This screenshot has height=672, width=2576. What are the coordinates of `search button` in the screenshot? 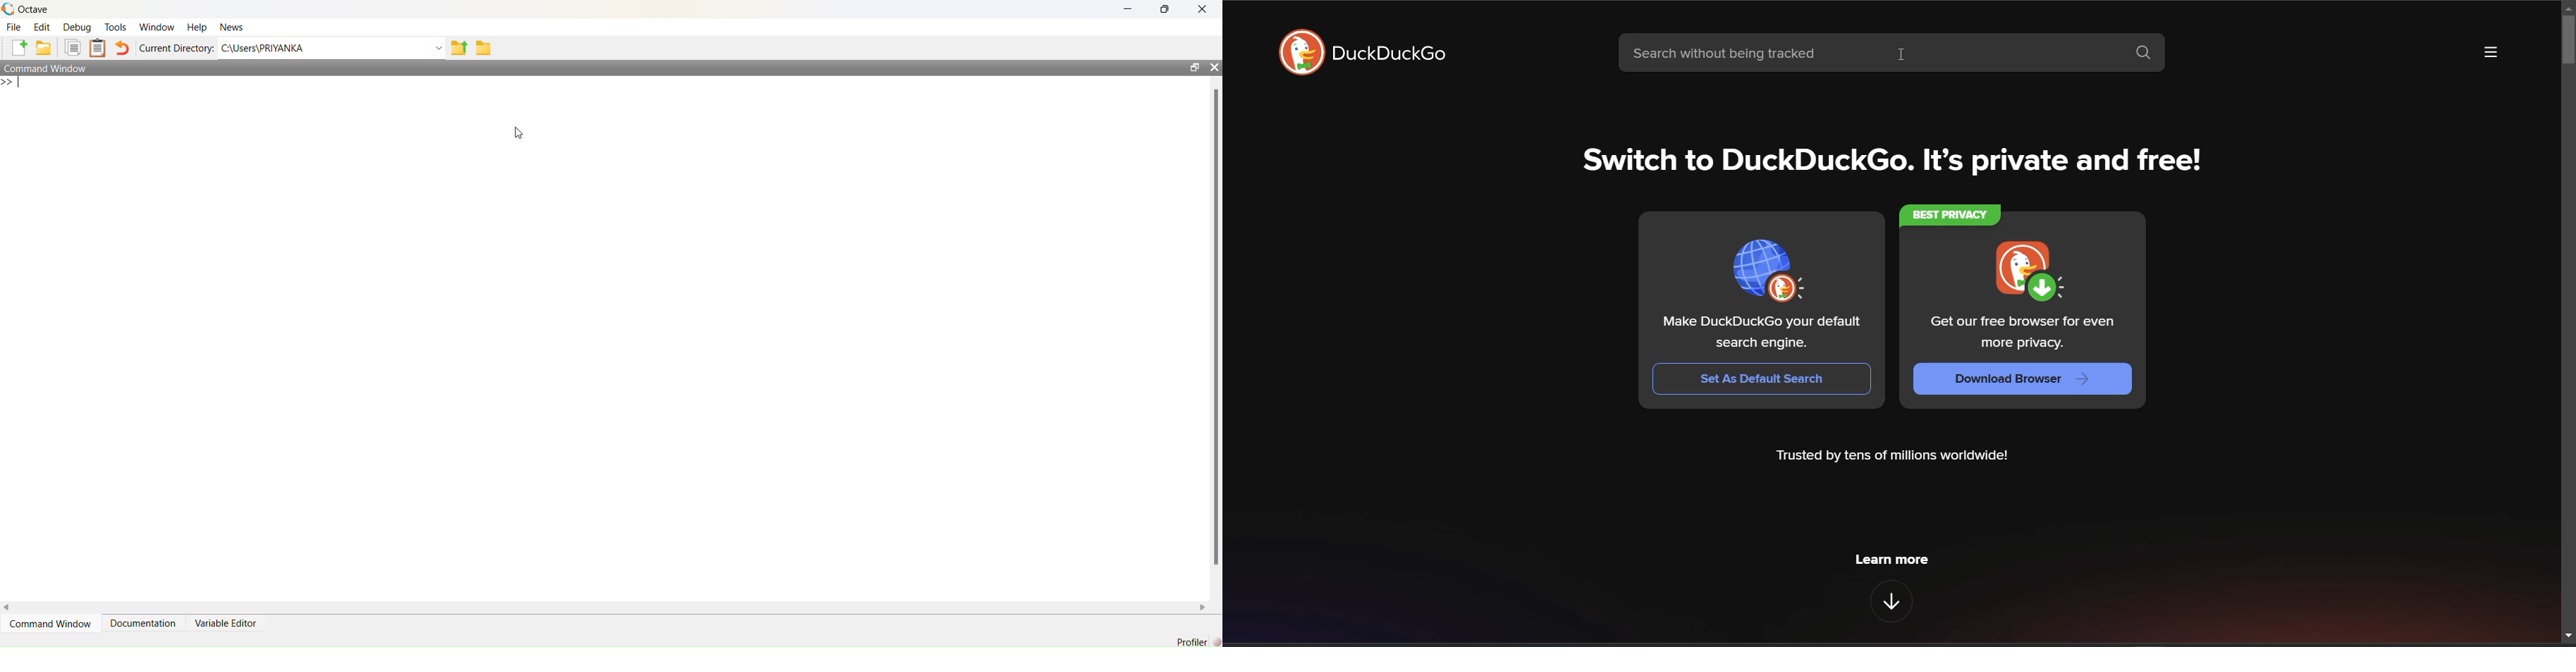 It's located at (2149, 56).